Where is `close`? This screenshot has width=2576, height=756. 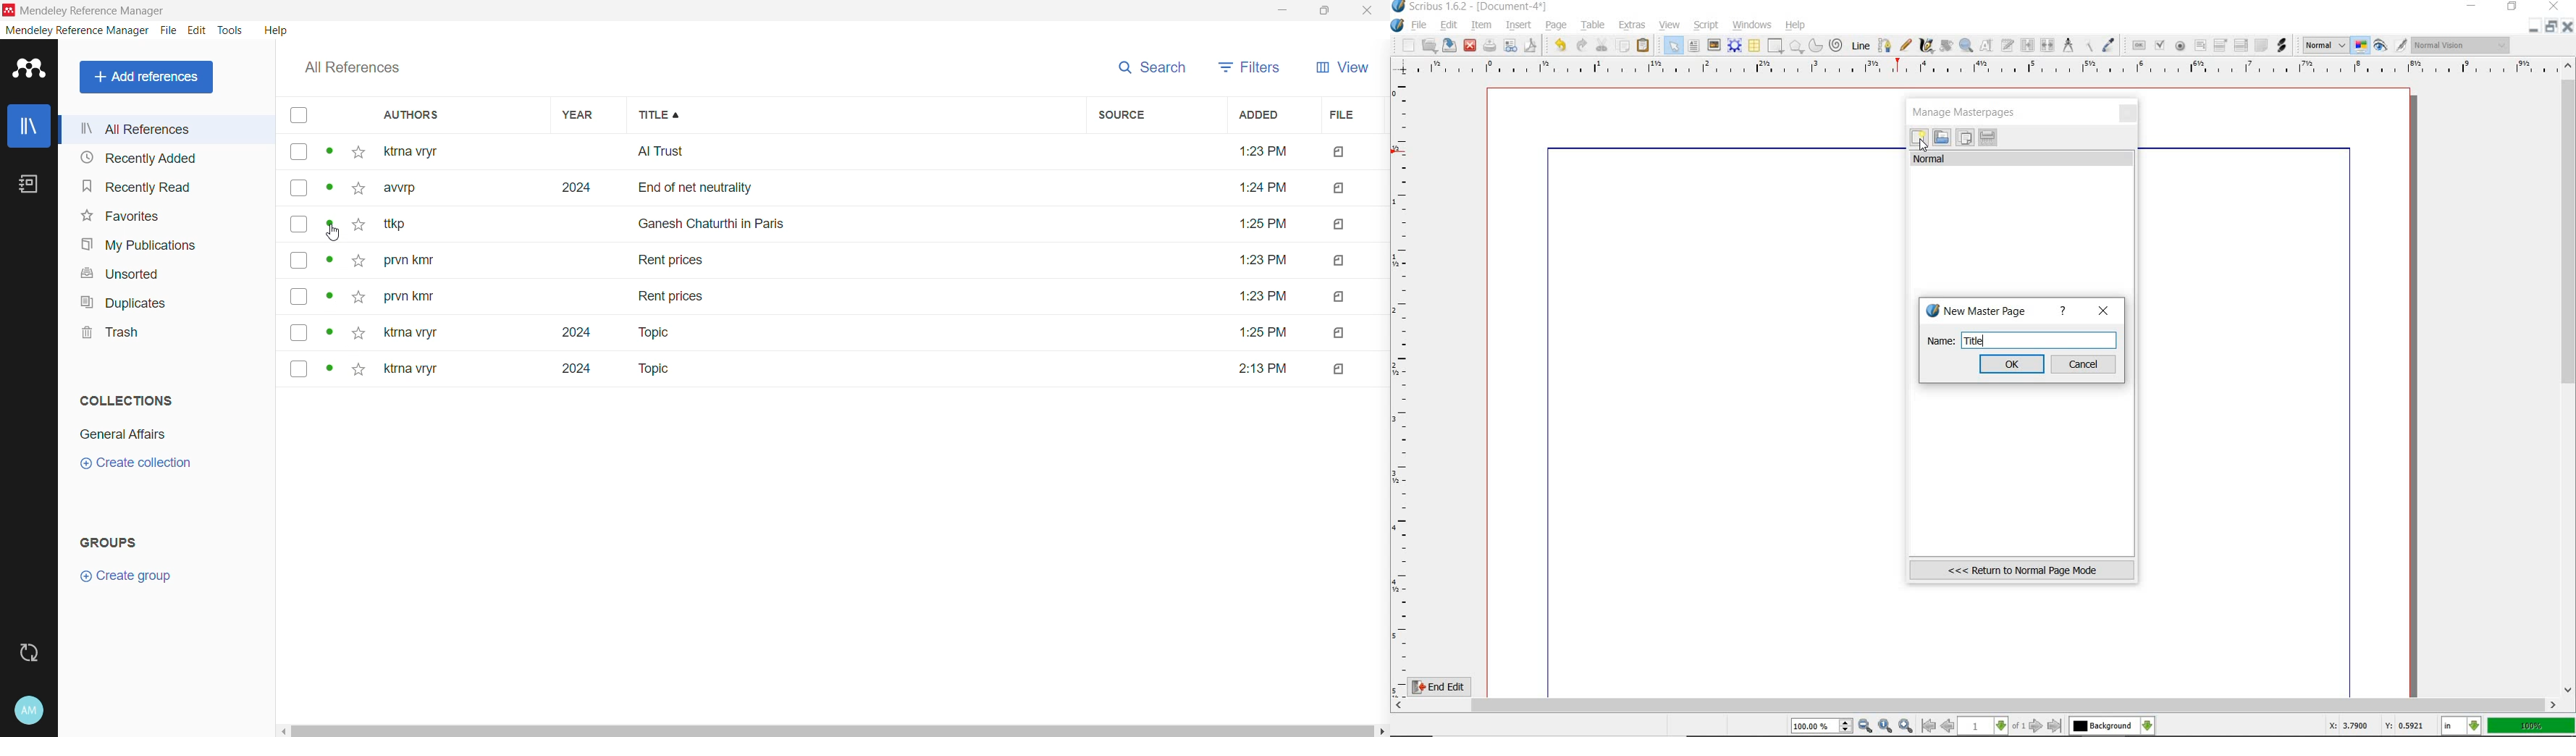 close is located at coordinates (2569, 26).